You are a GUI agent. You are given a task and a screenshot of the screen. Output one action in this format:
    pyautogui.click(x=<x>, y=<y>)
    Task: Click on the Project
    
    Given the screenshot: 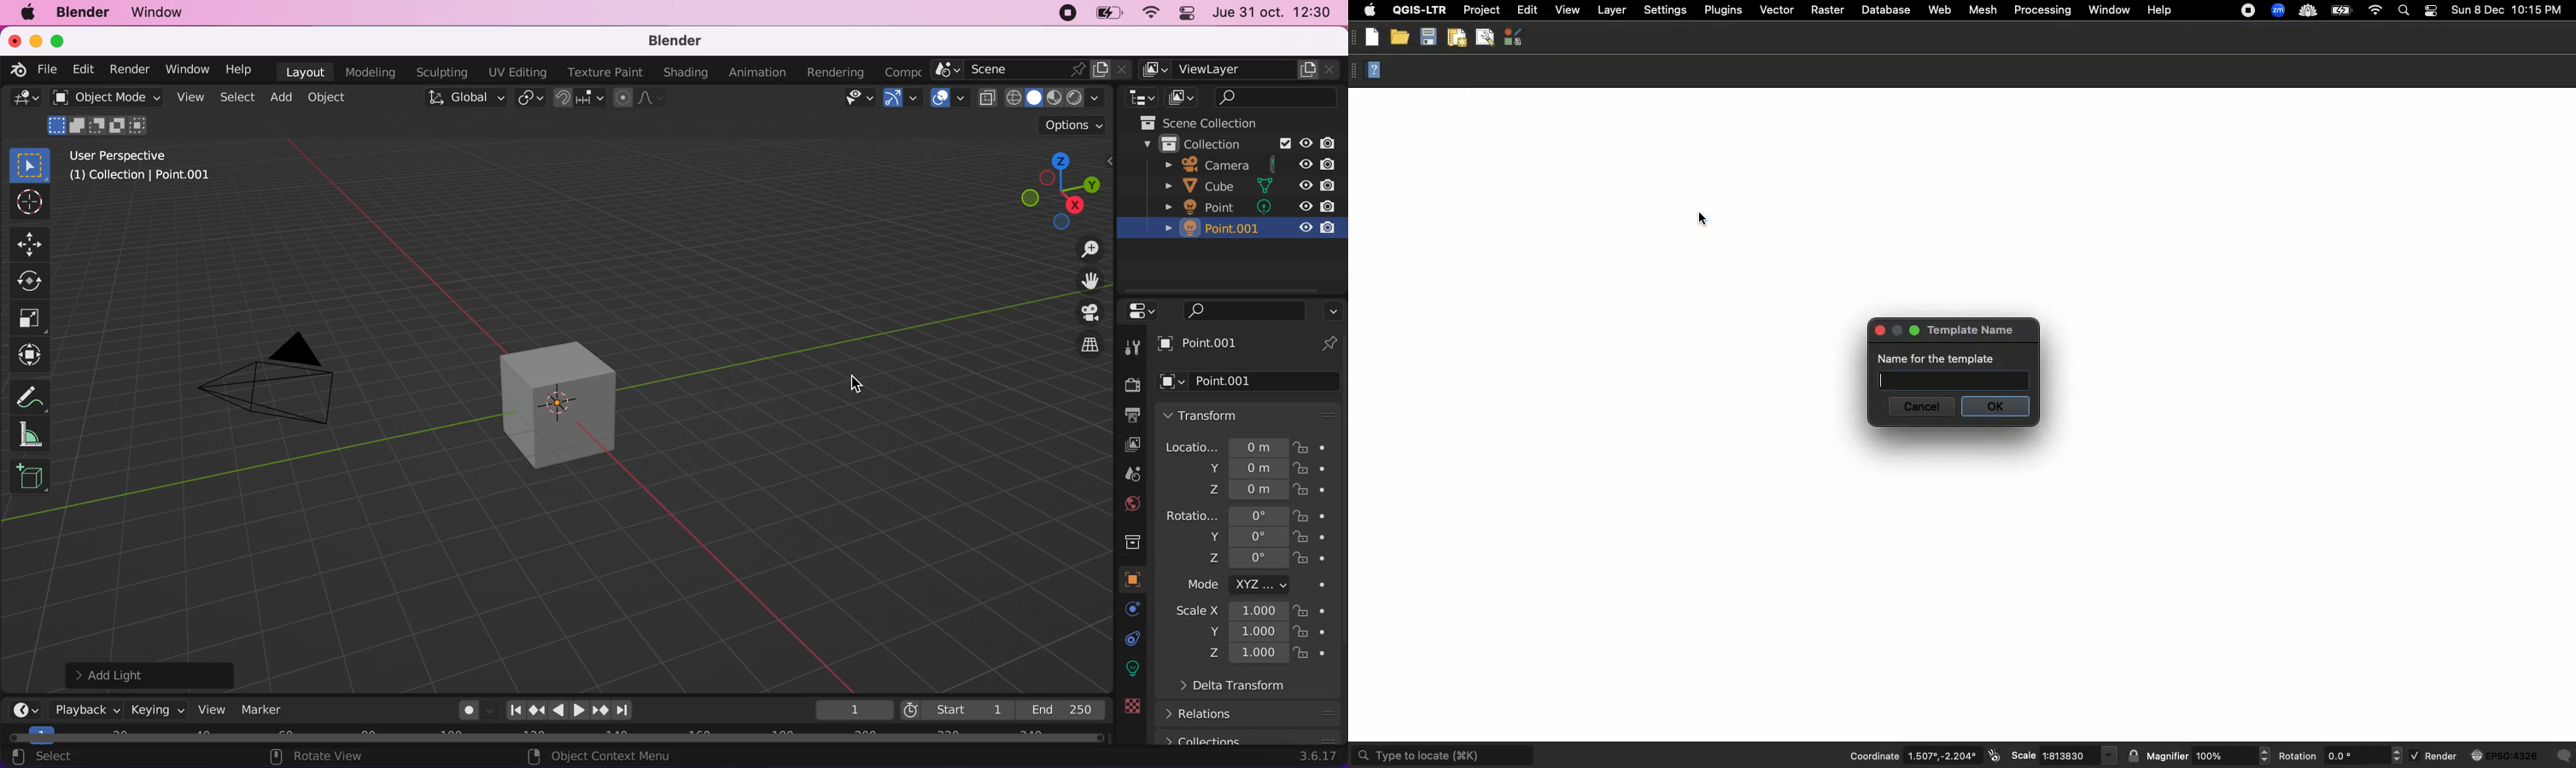 What is the action you would take?
    pyautogui.click(x=1483, y=10)
    